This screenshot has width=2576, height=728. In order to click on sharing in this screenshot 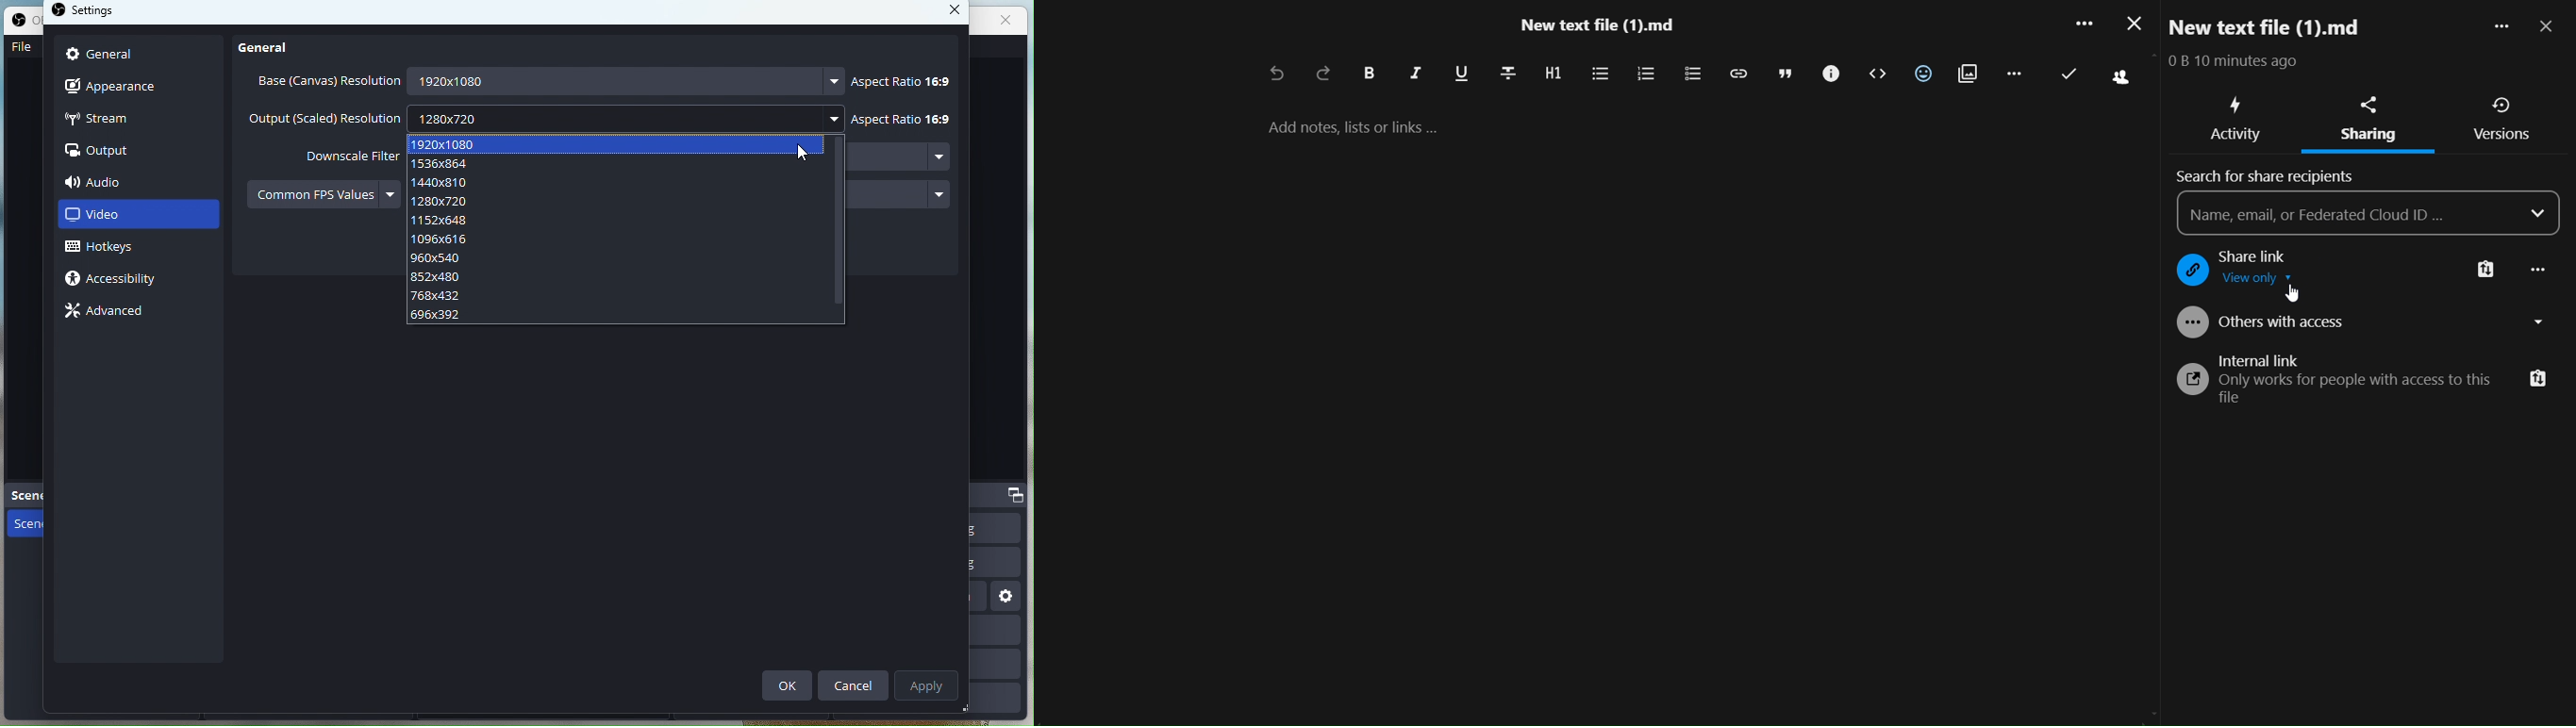, I will do `click(2369, 103)`.